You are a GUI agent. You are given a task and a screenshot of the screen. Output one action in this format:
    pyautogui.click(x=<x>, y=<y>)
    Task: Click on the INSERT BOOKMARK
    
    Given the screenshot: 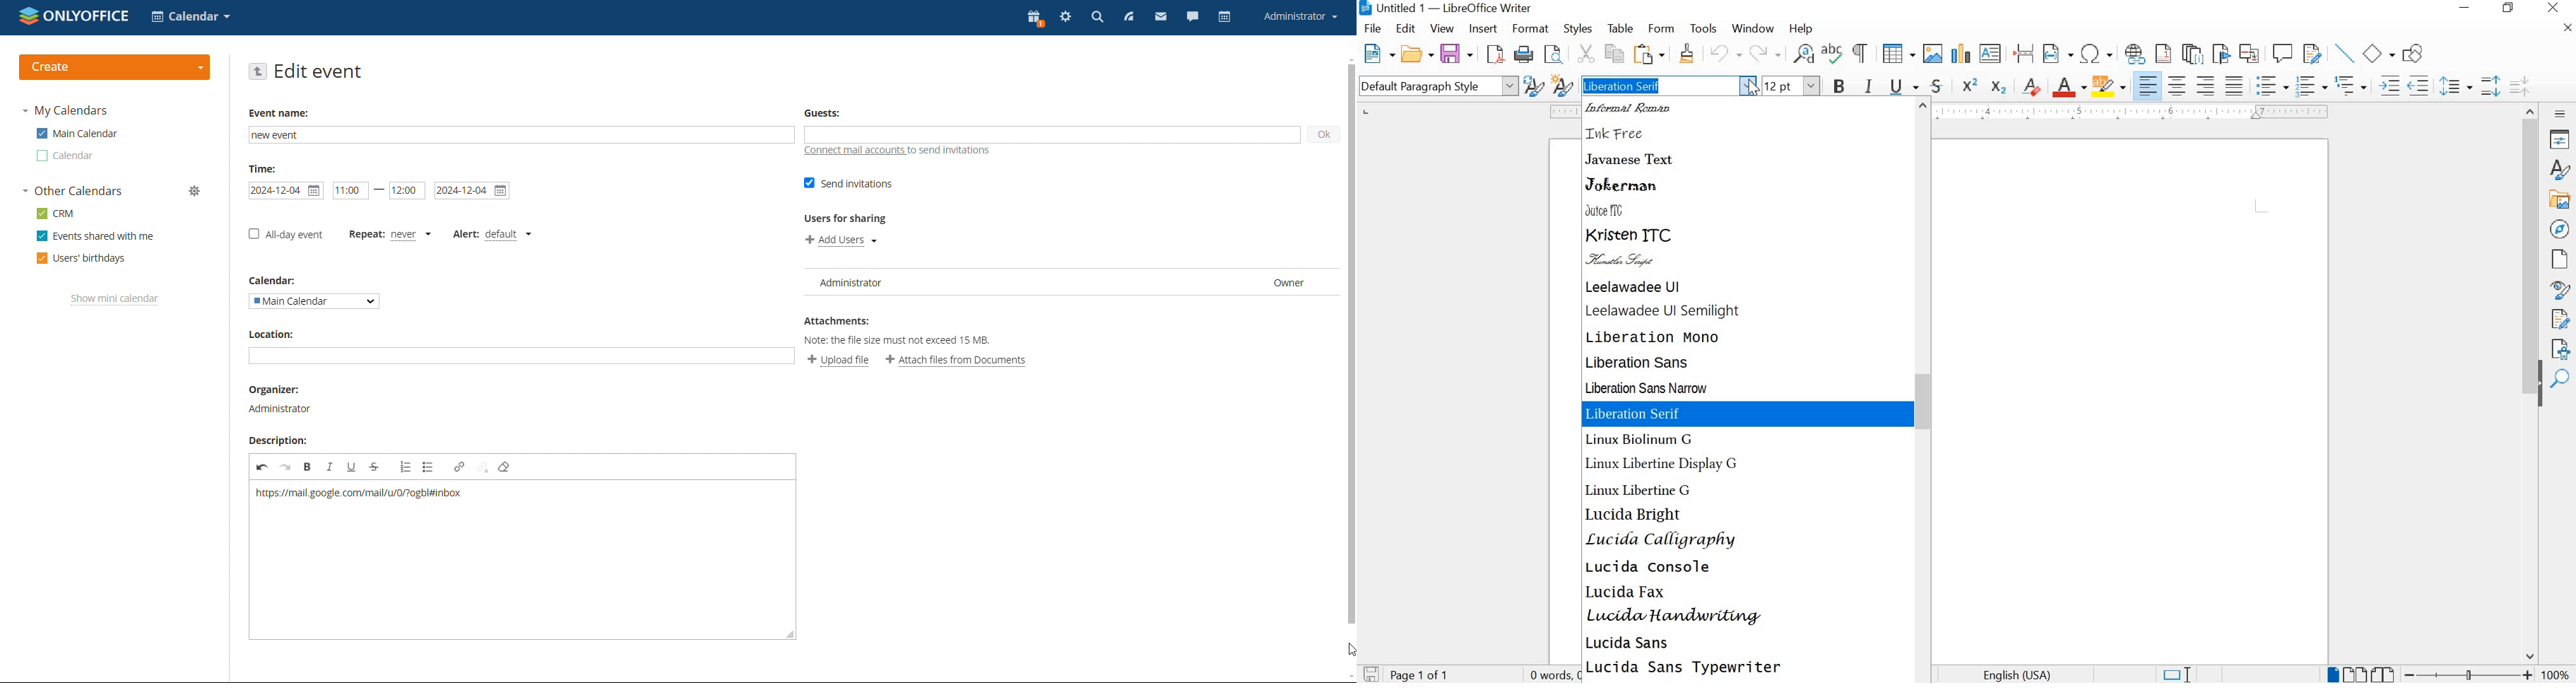 What is the action you would take?
    pyautogui.click(x=2222, y=55)
    